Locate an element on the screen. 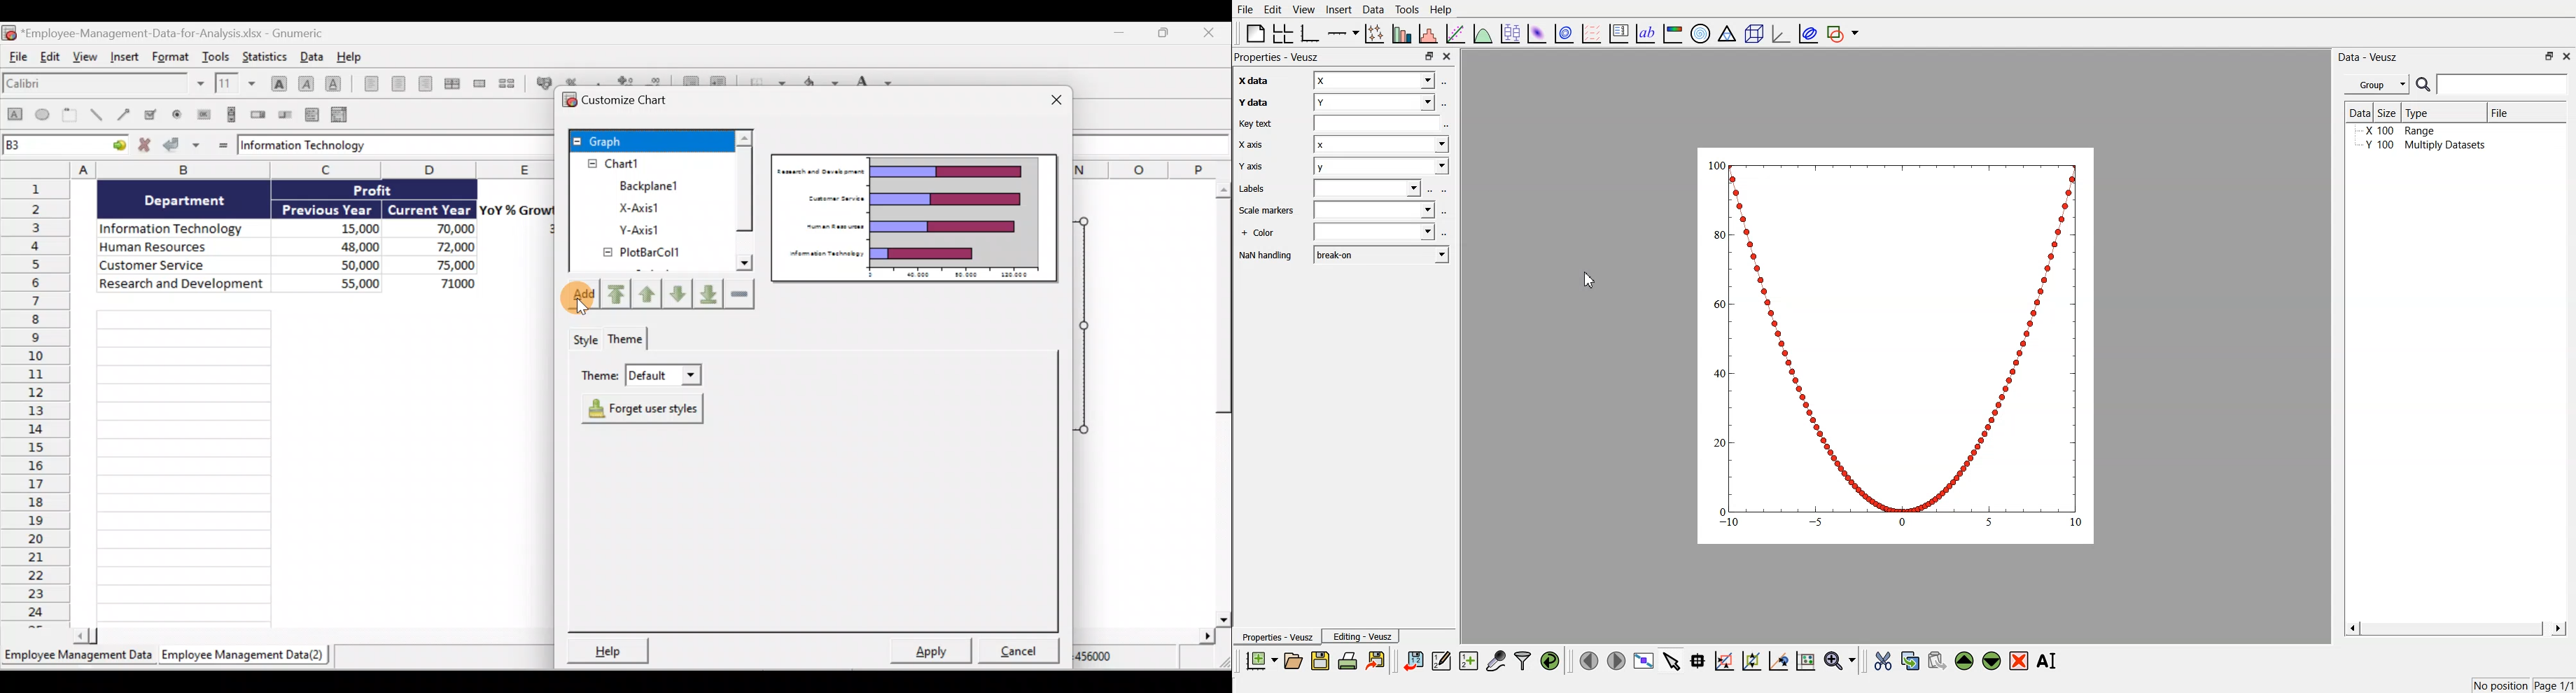 The width and height of the screenshot is (2576, 700). Chart is located at coordinates (644, 164).